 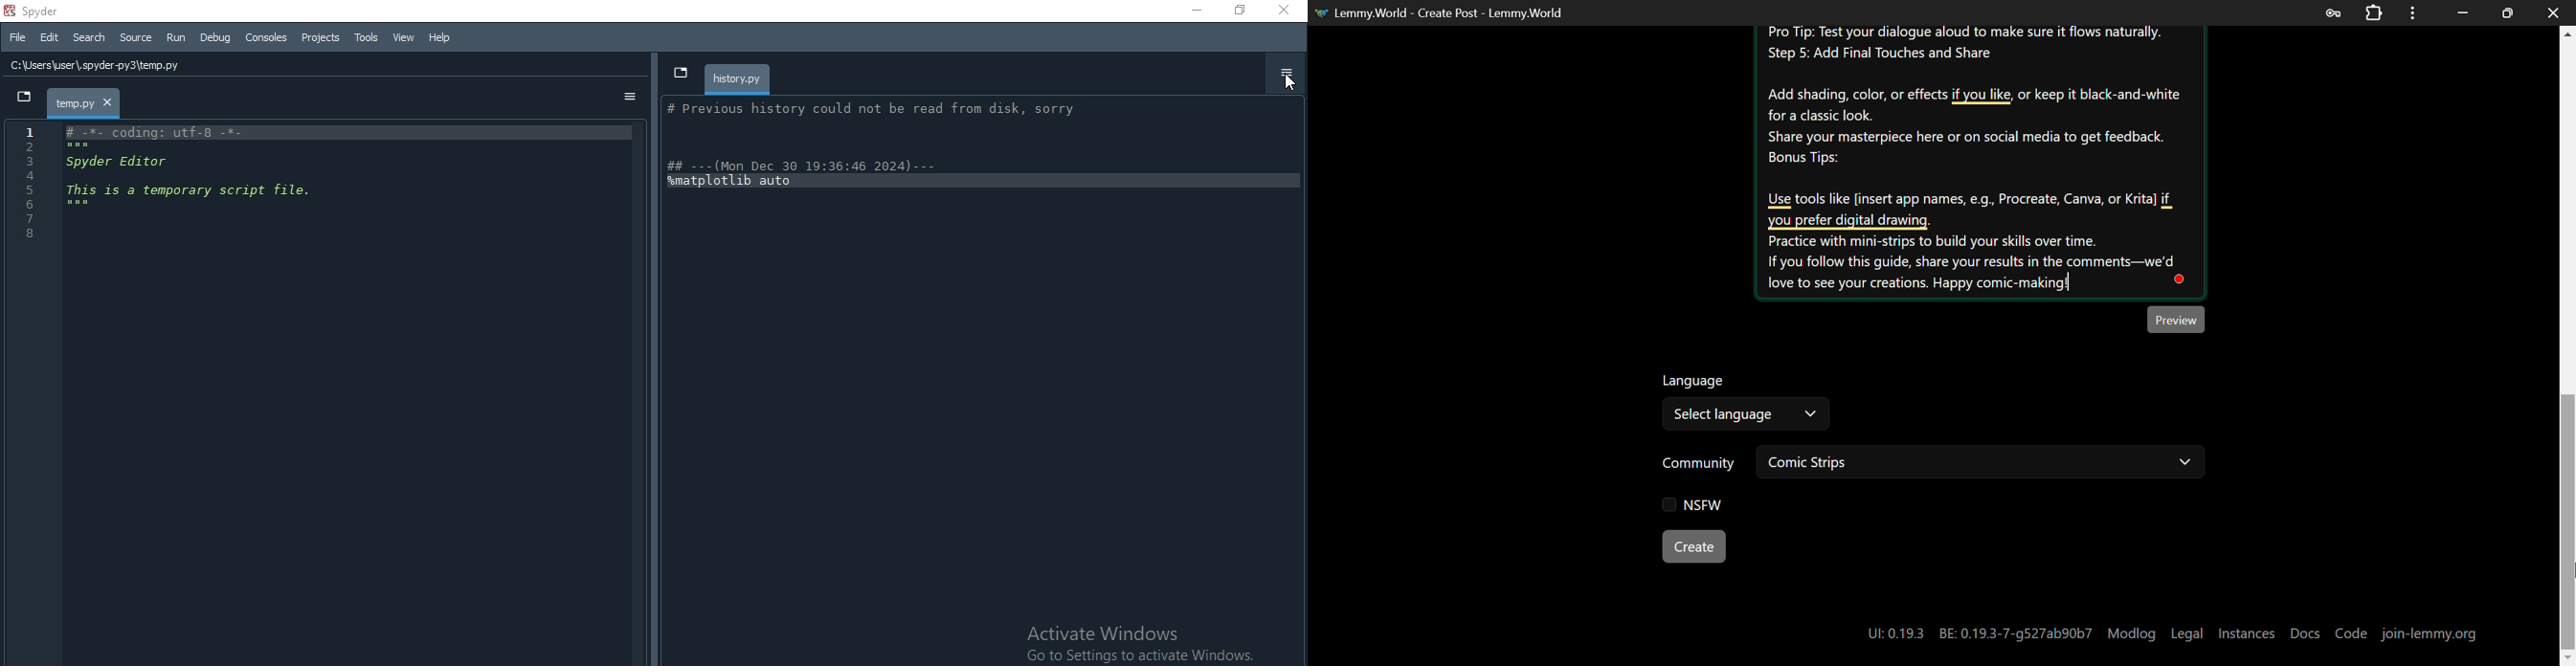 What do you see at coordinates (367, 36) in the screenshot?
I see `Tools` at bounding box center [367, 36].